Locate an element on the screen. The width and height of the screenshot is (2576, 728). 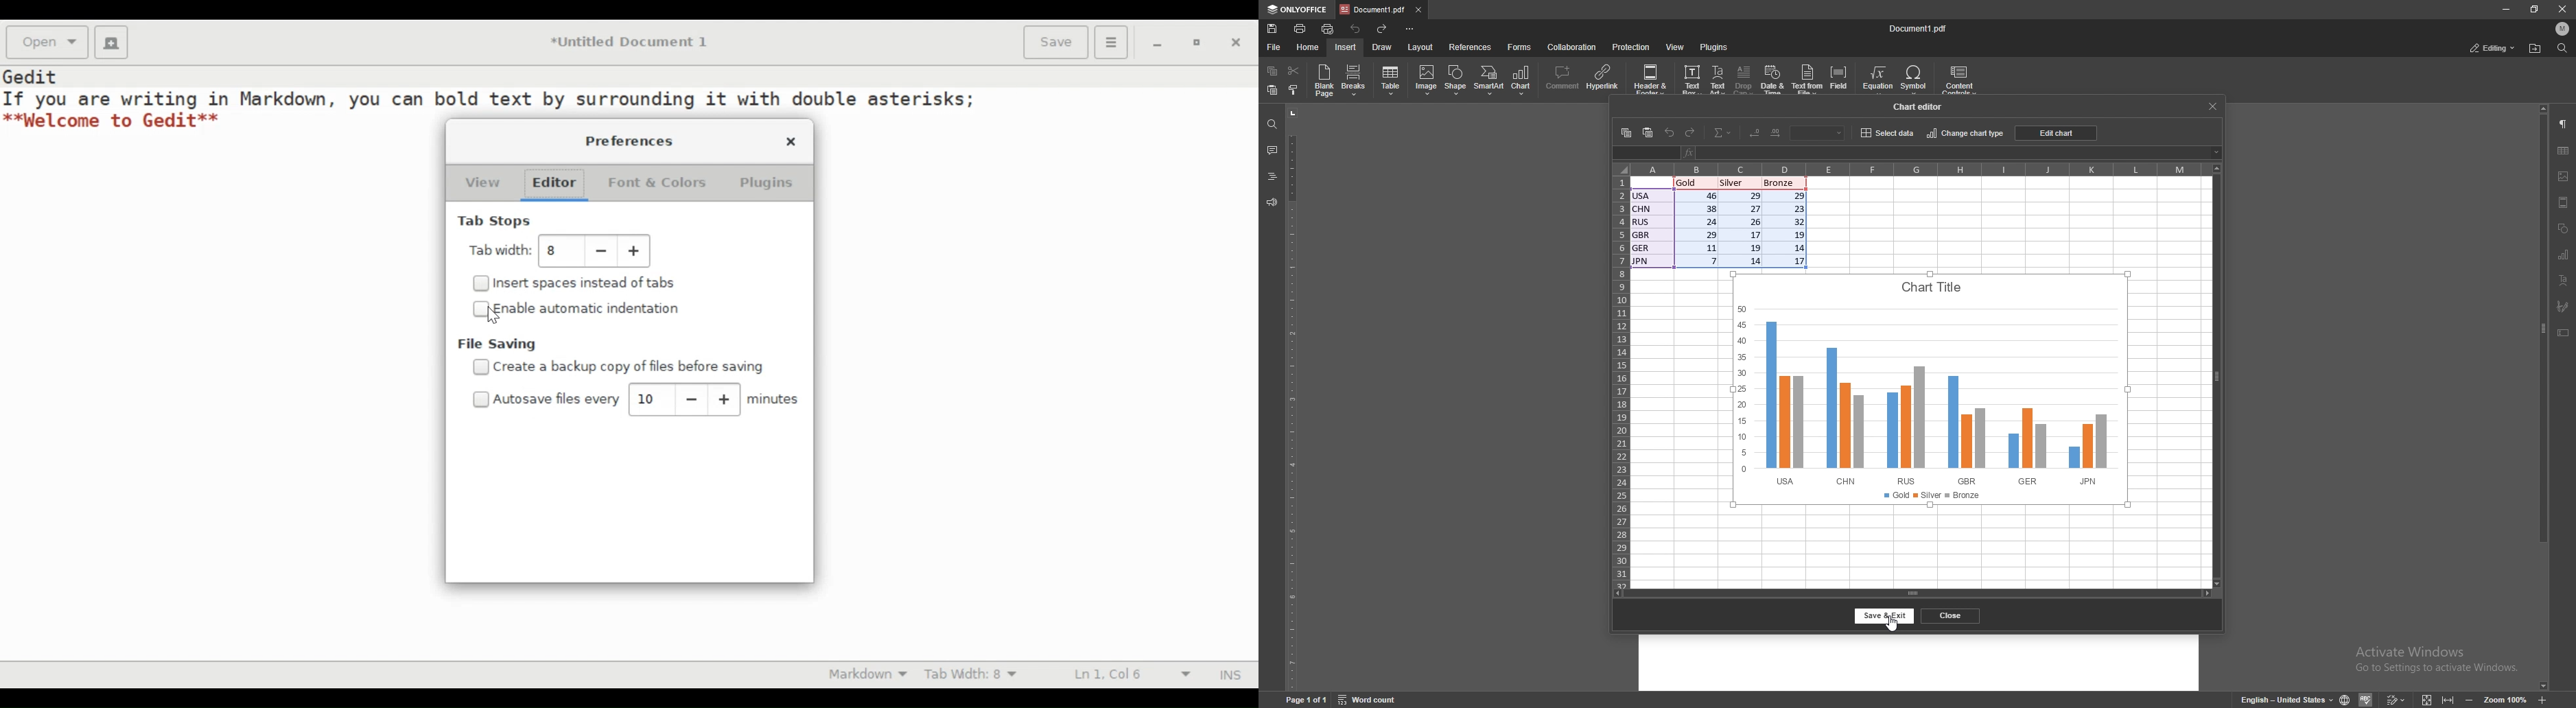
GER is located at coordinates (1641, 248).